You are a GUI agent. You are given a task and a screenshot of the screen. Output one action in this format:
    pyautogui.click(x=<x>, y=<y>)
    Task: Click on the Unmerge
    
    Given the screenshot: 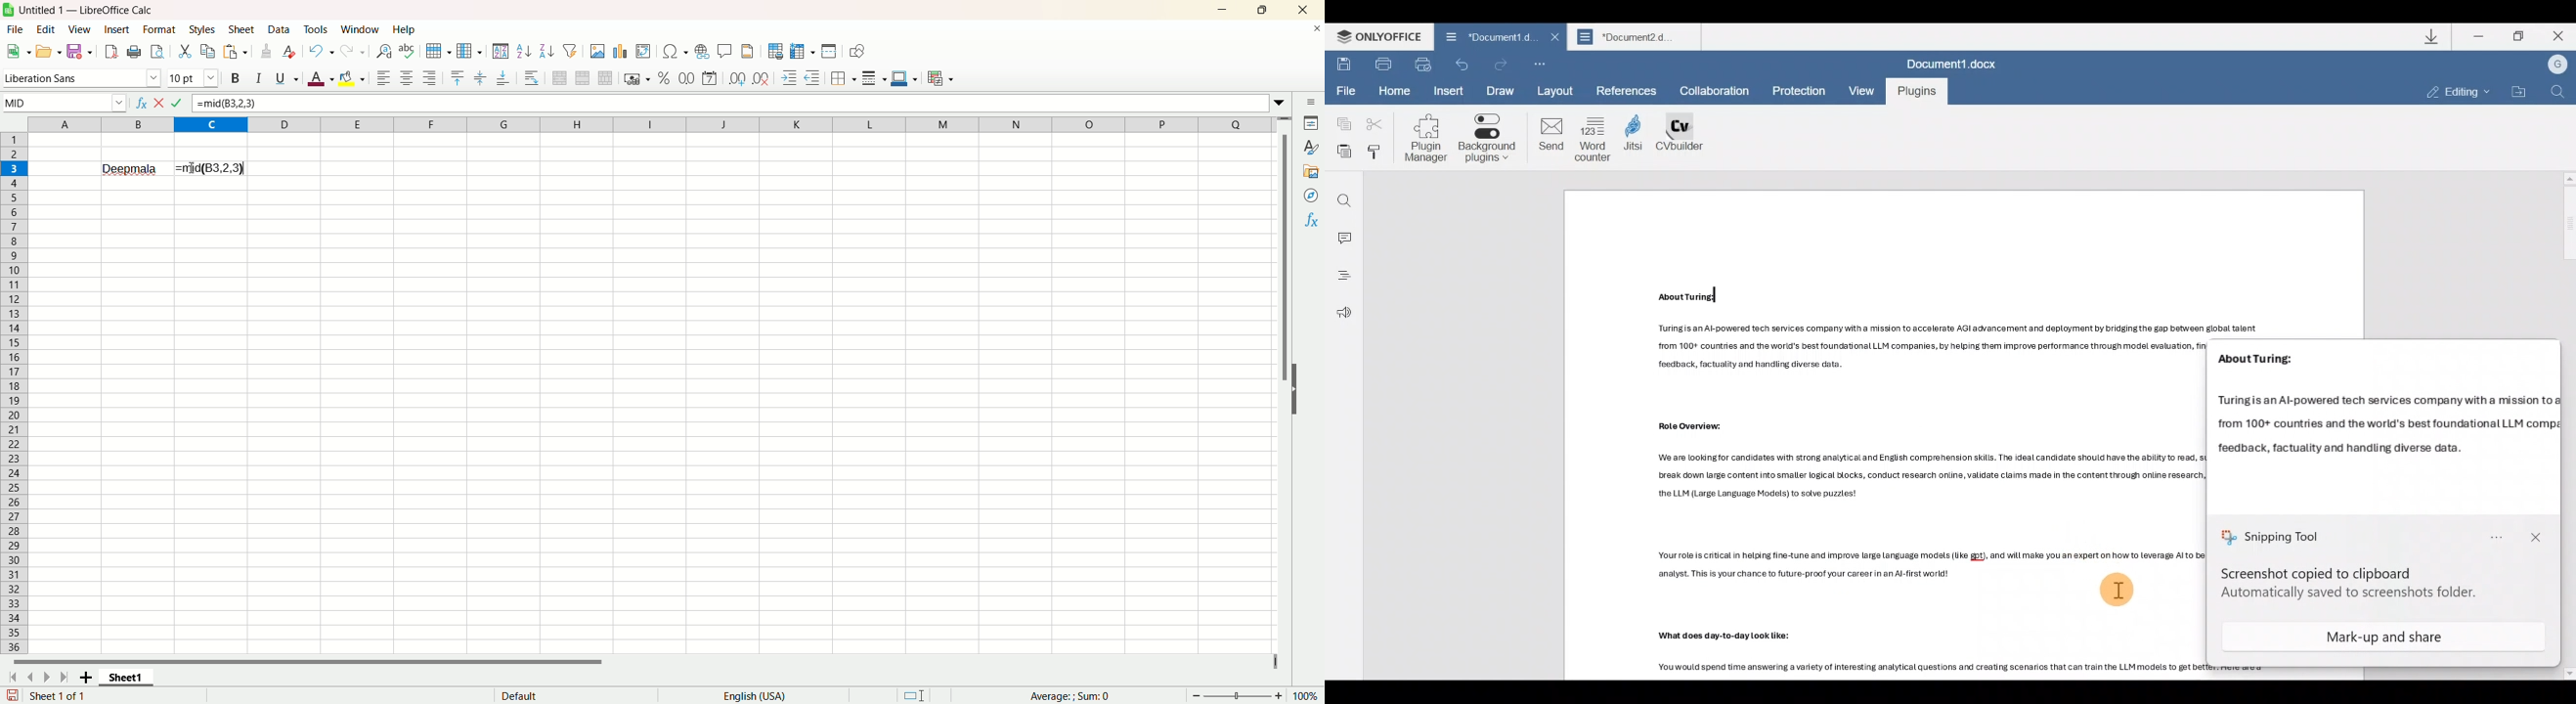 What is the action you would take?
    pyautogui.click(x=607, y=78)
    